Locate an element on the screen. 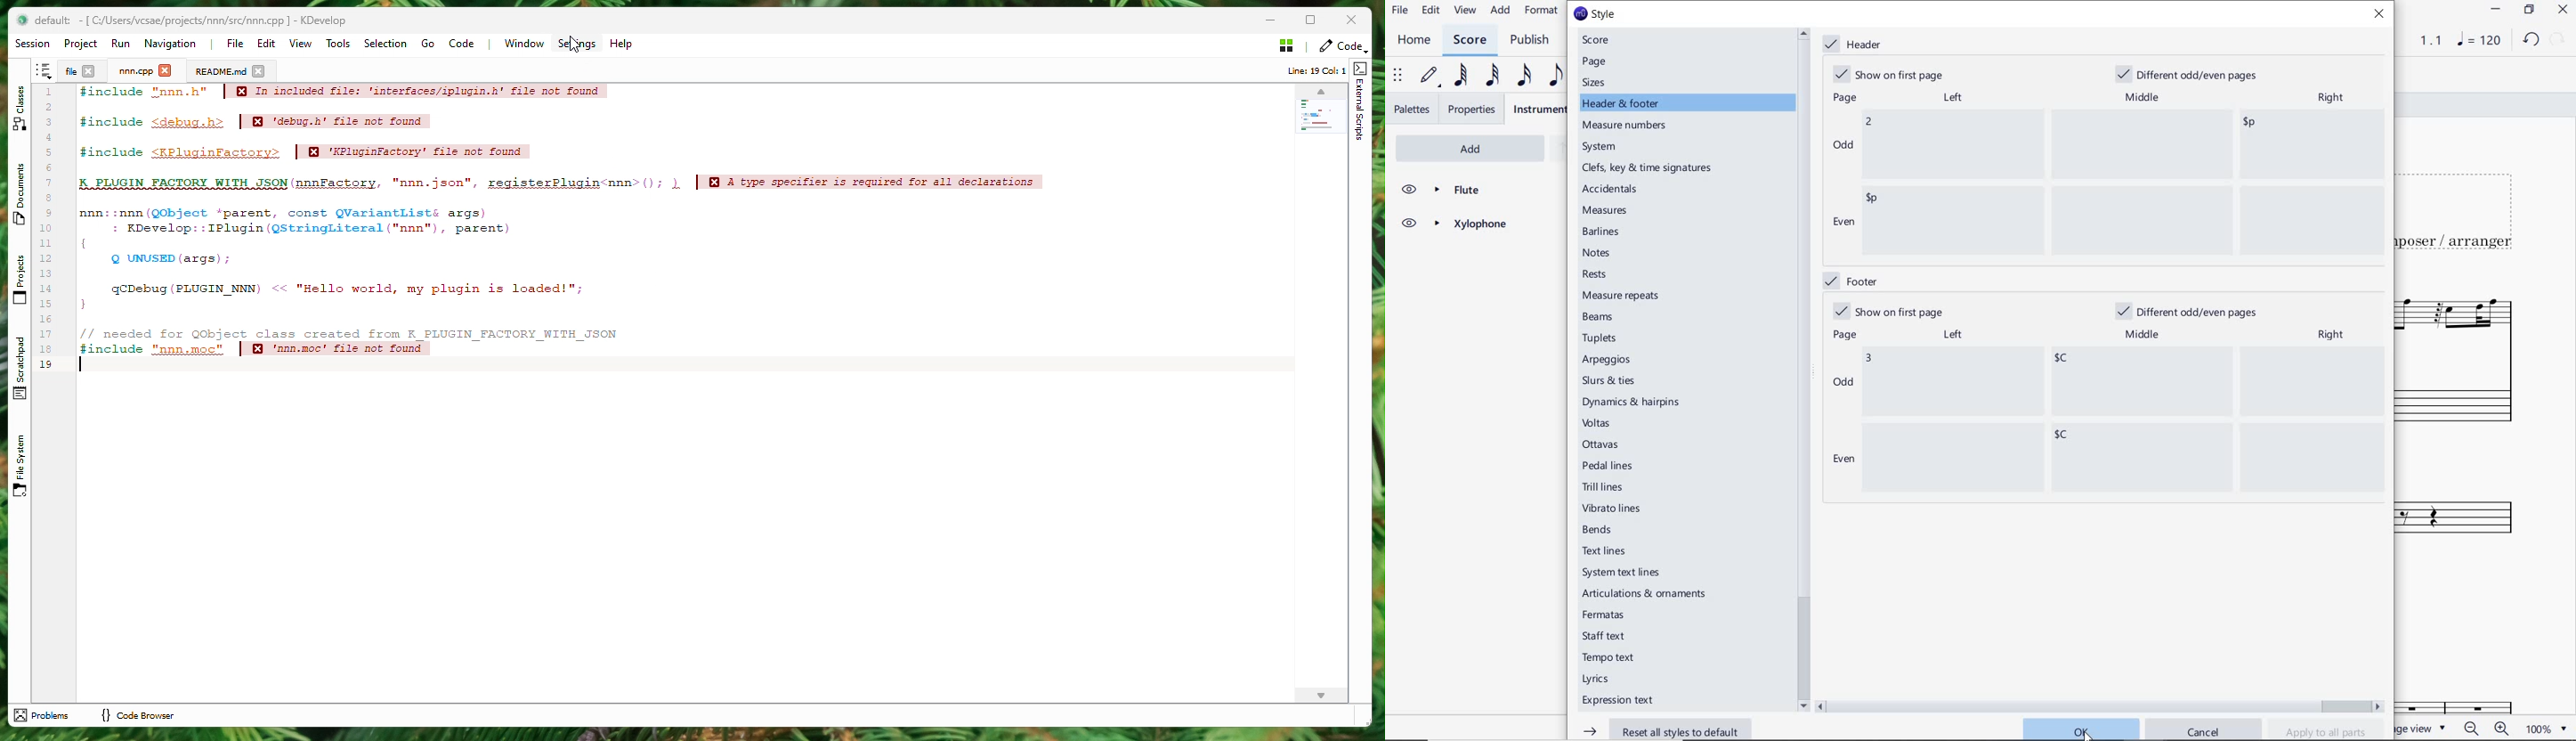 This screenshot has width=2576, height=756. 32ND NOTE is located at coordinates (1491, 74).